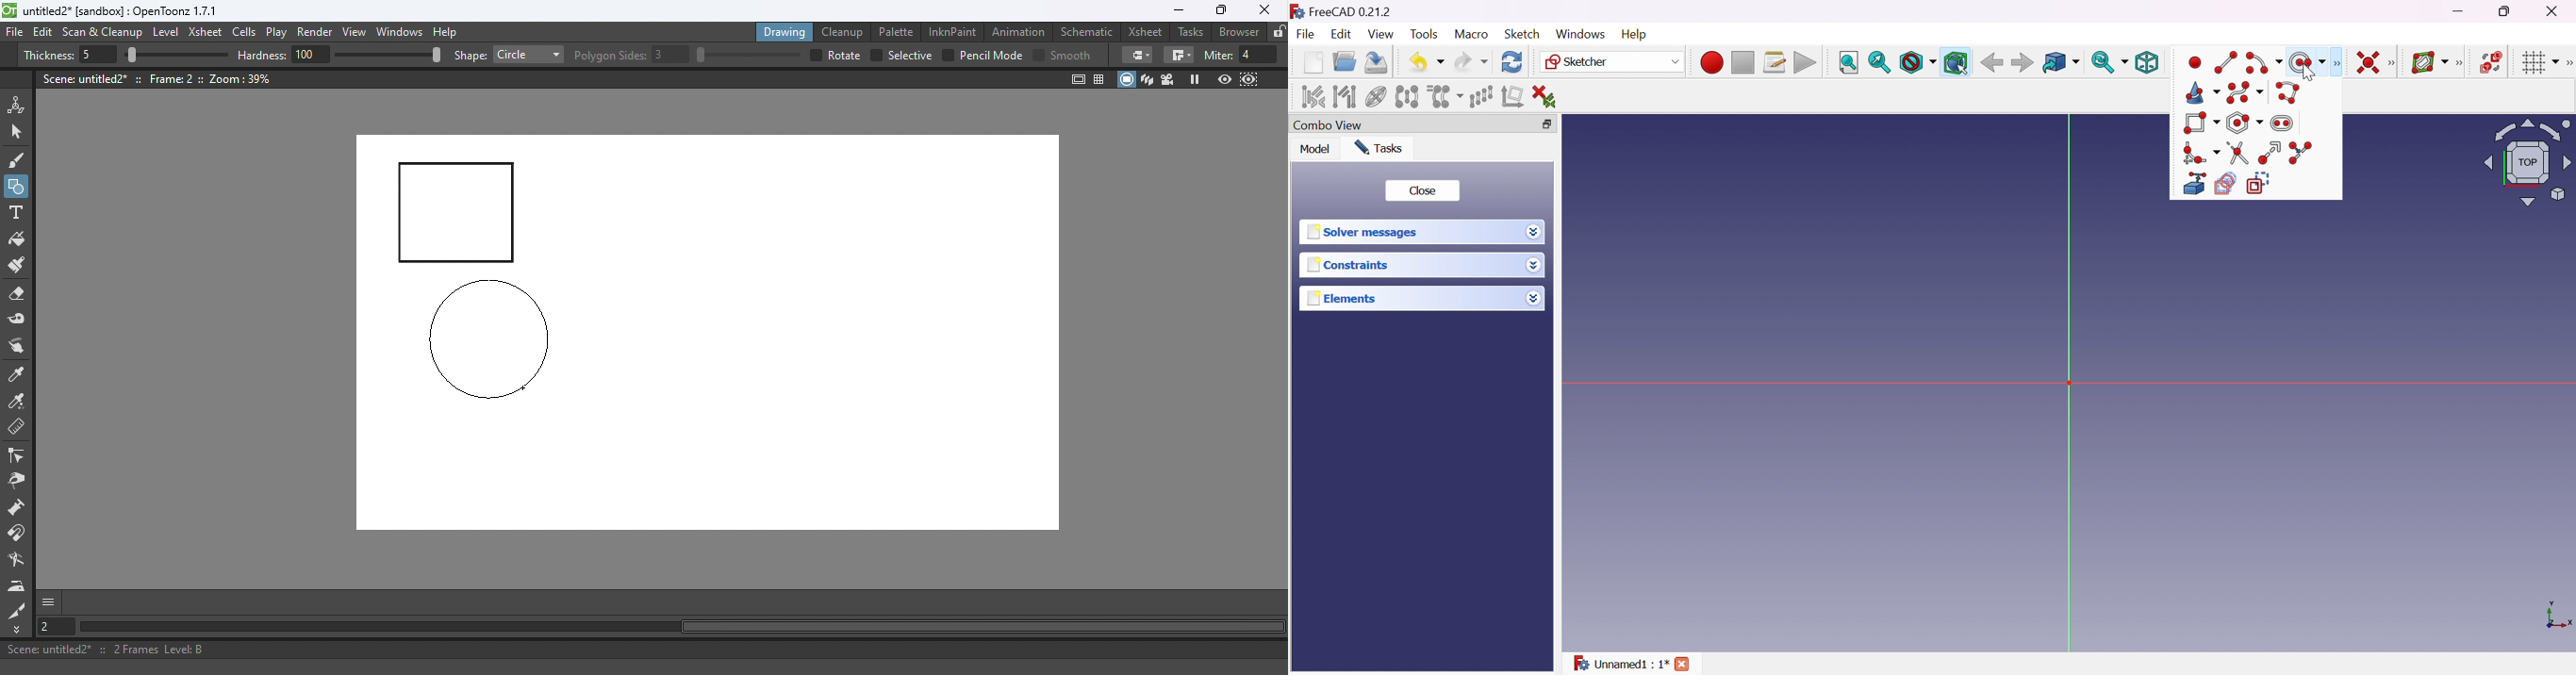 Image resolution: width=2576 pixels, height=700 pixels. What do you see at coordinates (2525, 164) in the screenshot?
I see `Viewing angle` at bounding box center [2525, 164].